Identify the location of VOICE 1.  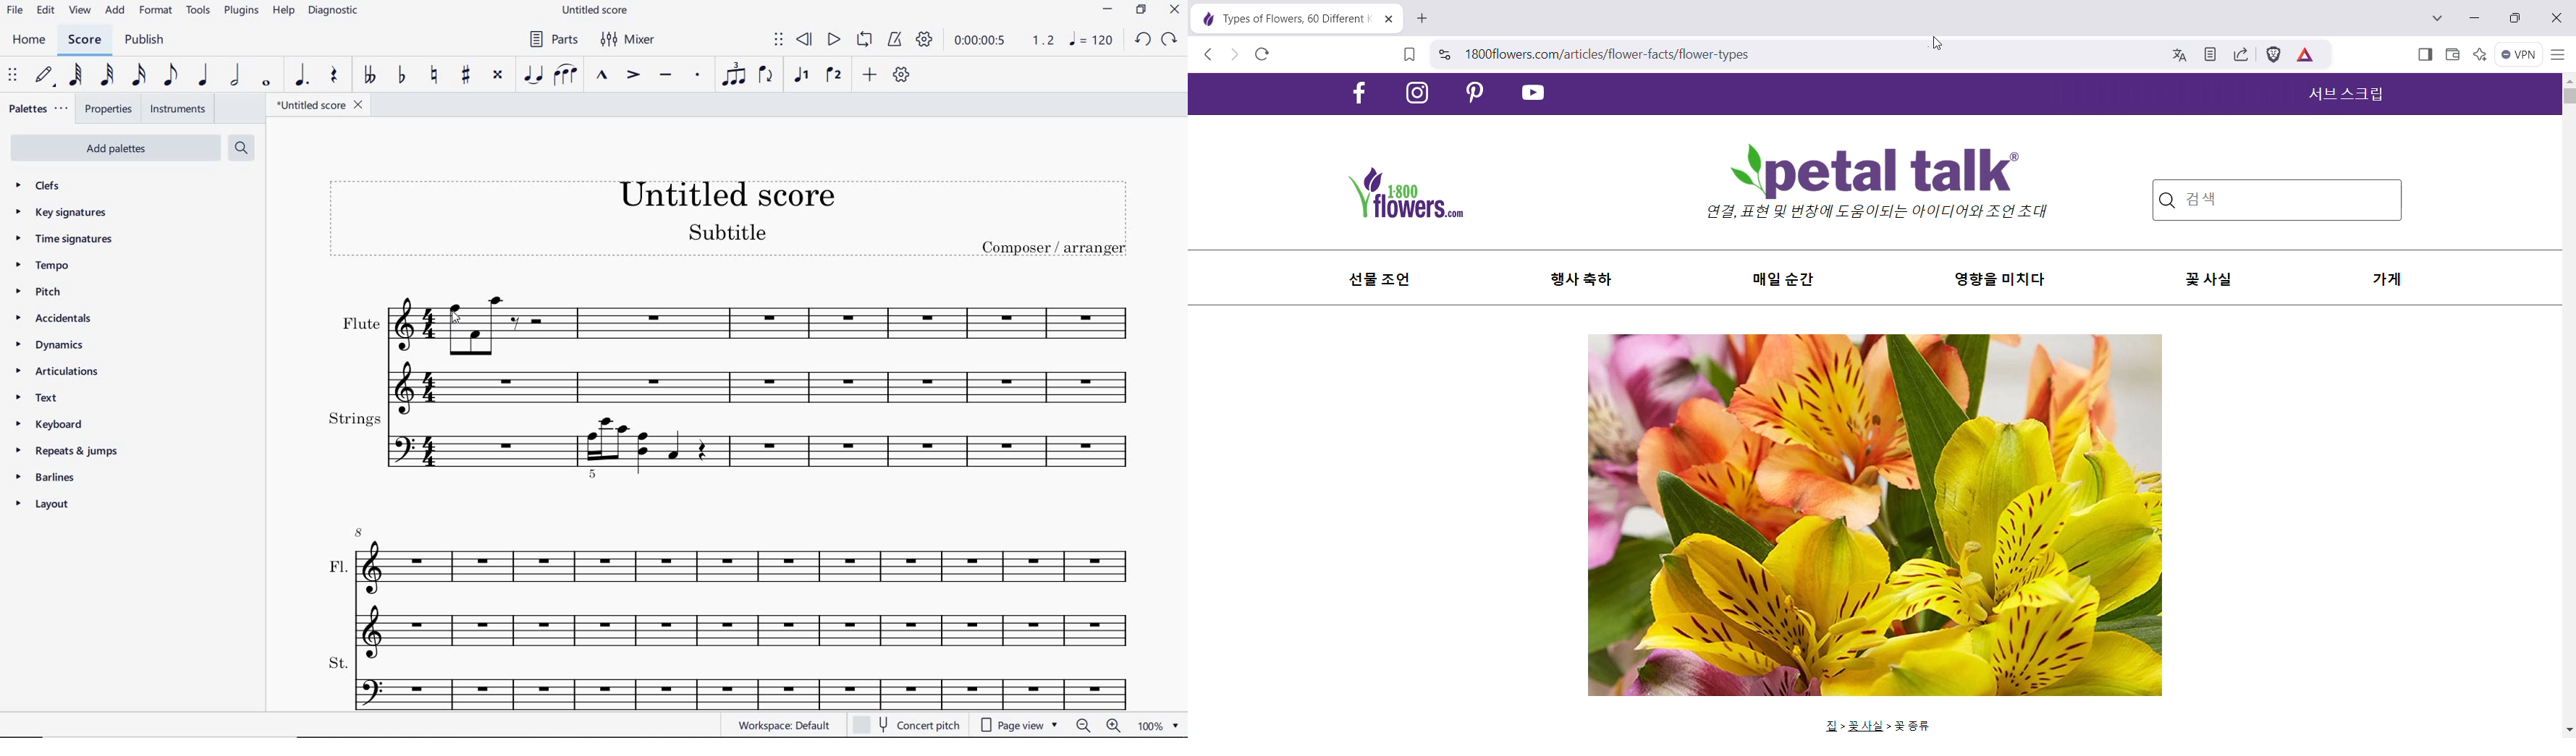
(800, 75).